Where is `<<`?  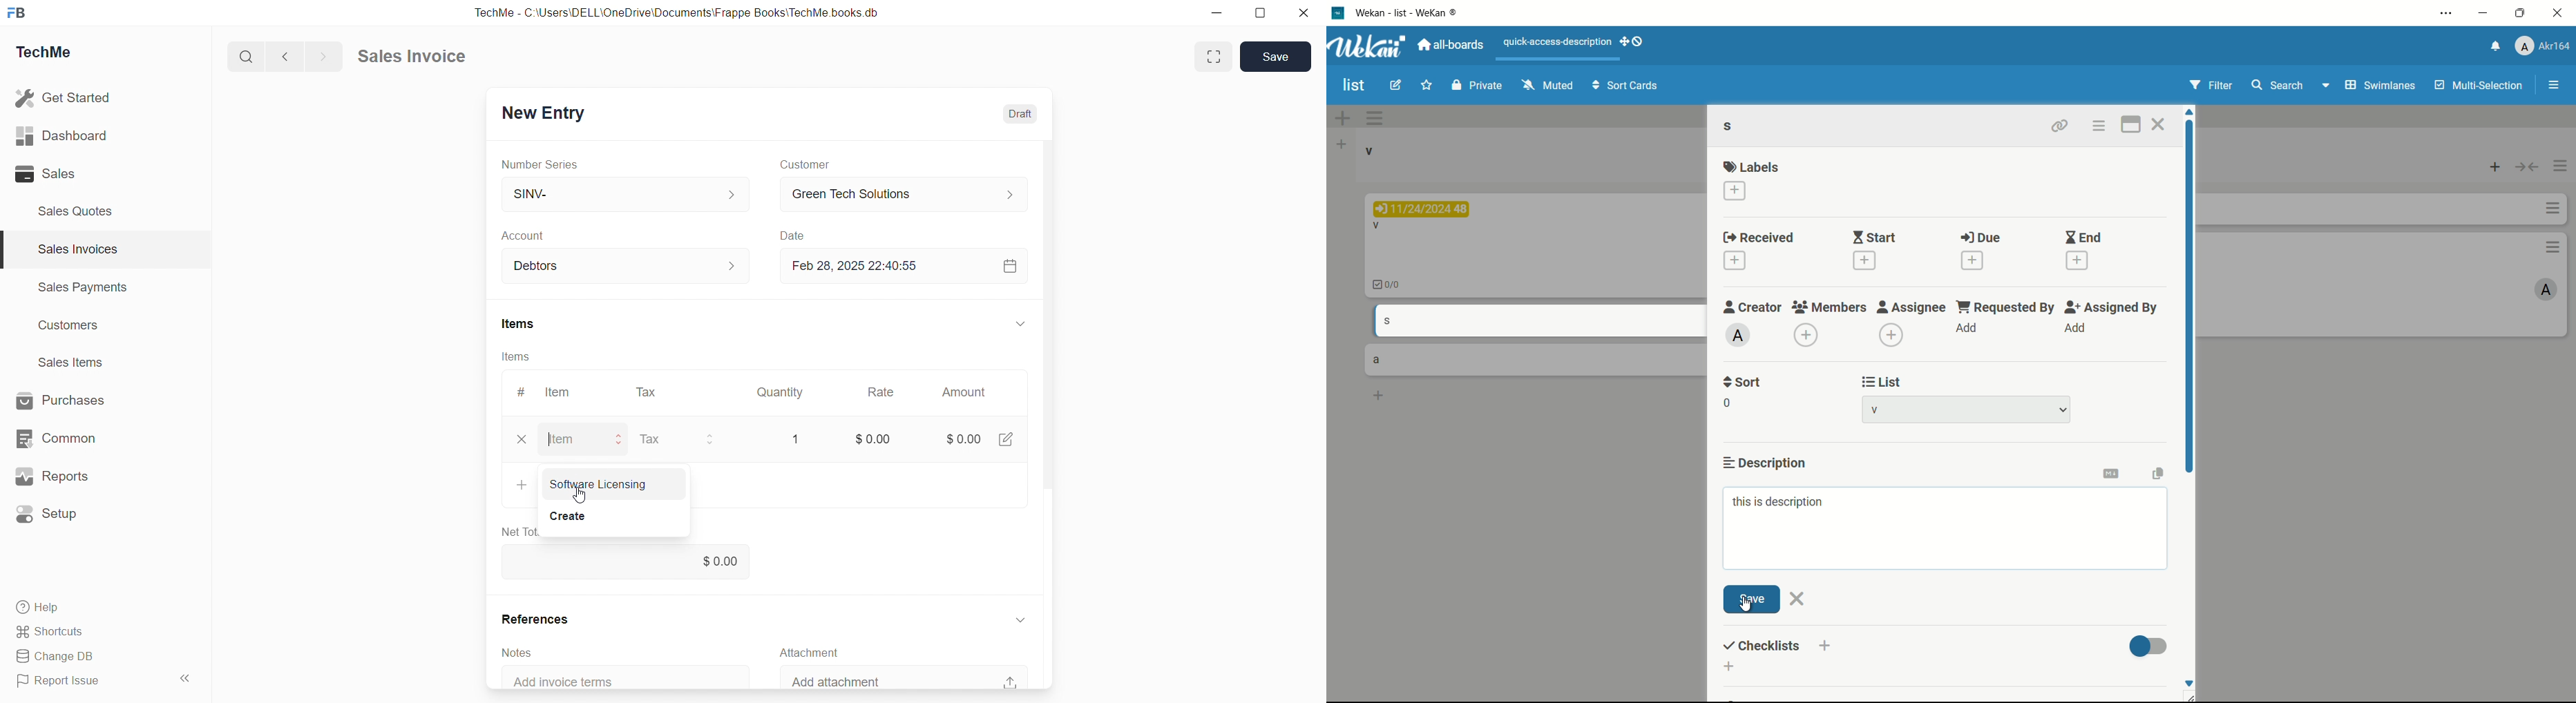
<< is located at coordinates (184, 678).